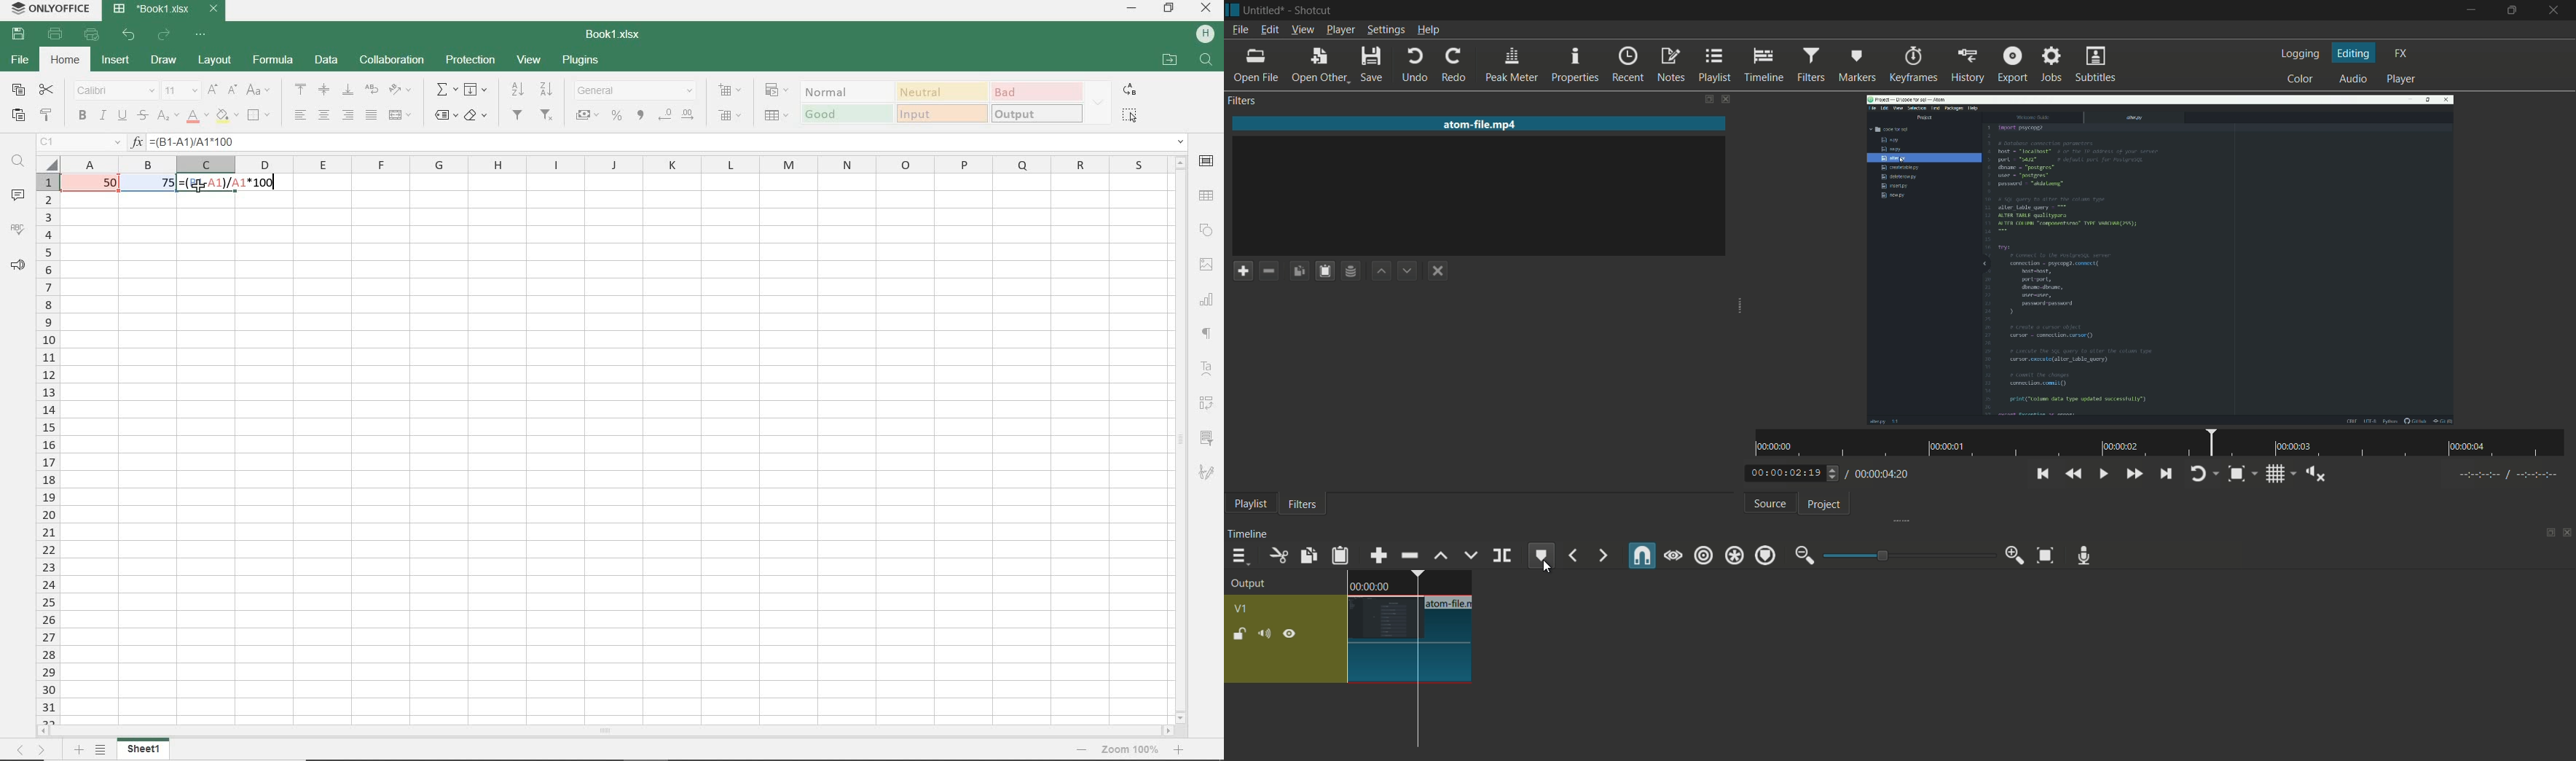  What do you see at coordinates (102, 116) in the screenshot?
I see `italic` at bounding box center [102, 116].